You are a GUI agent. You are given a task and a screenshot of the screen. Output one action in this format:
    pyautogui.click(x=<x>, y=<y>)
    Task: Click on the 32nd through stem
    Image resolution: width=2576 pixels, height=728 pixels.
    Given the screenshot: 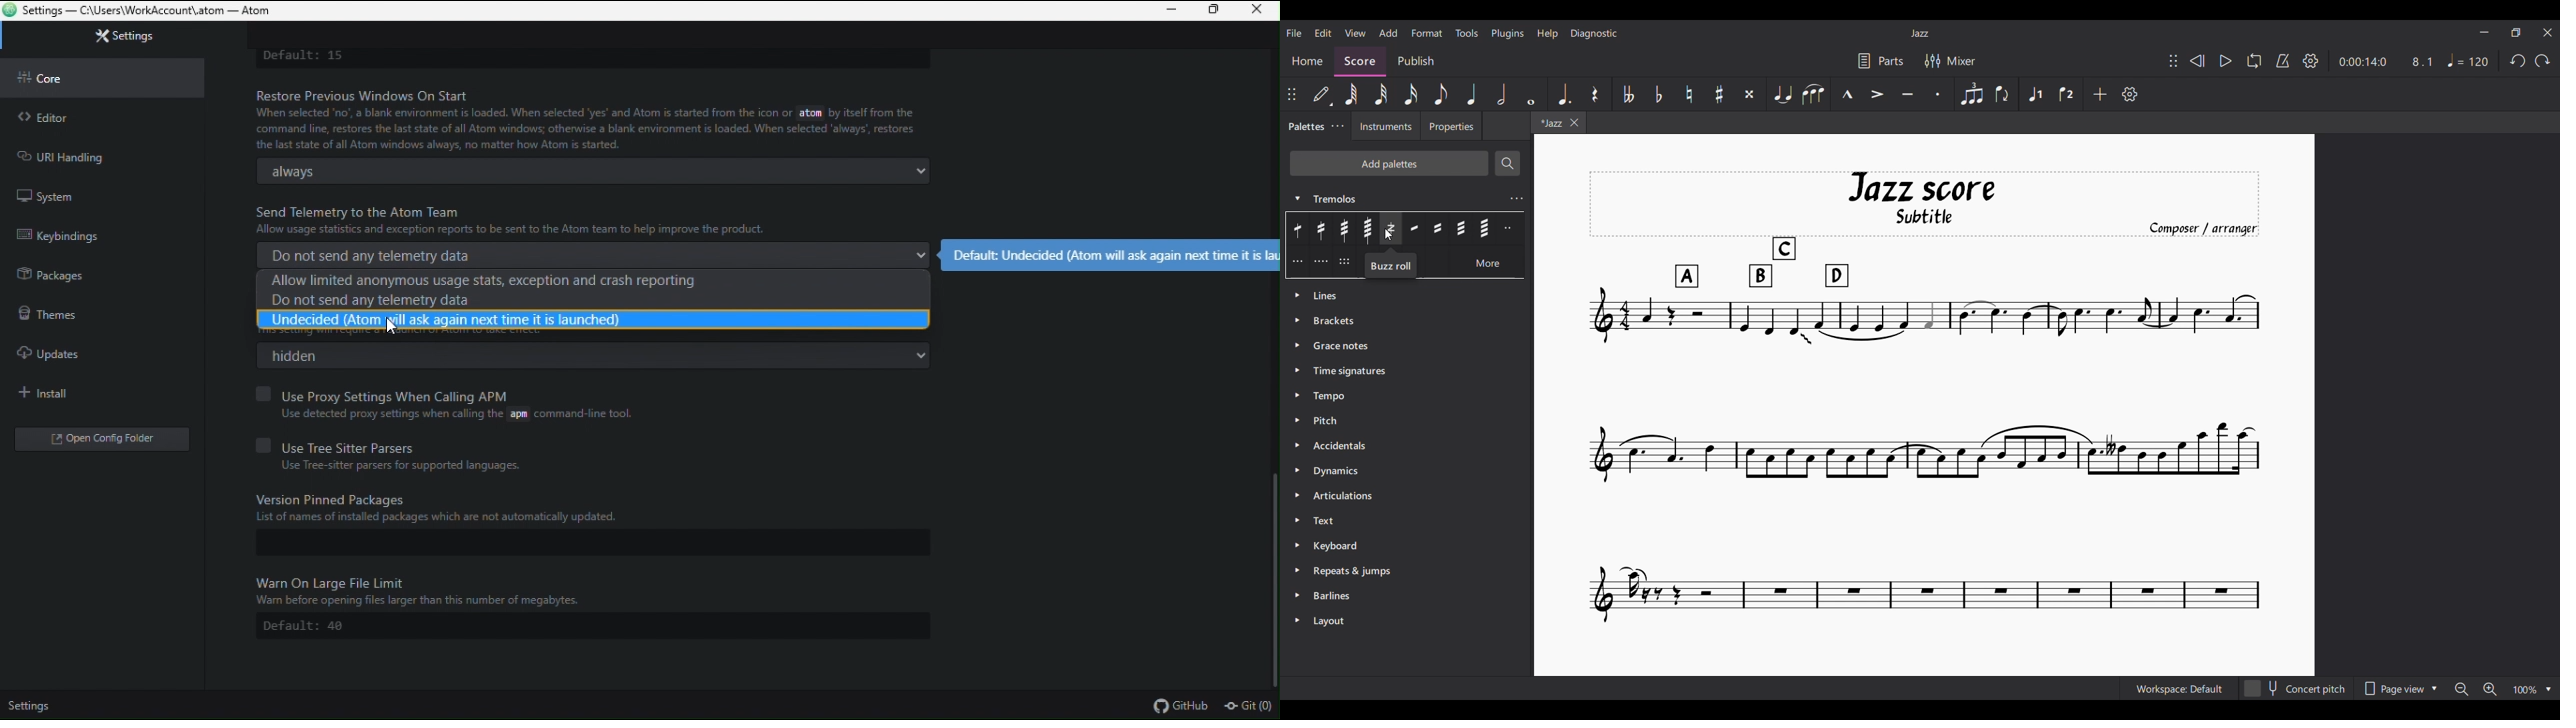 What is the action you would take?
    pyautogui.click(x=1344, y=229)
    